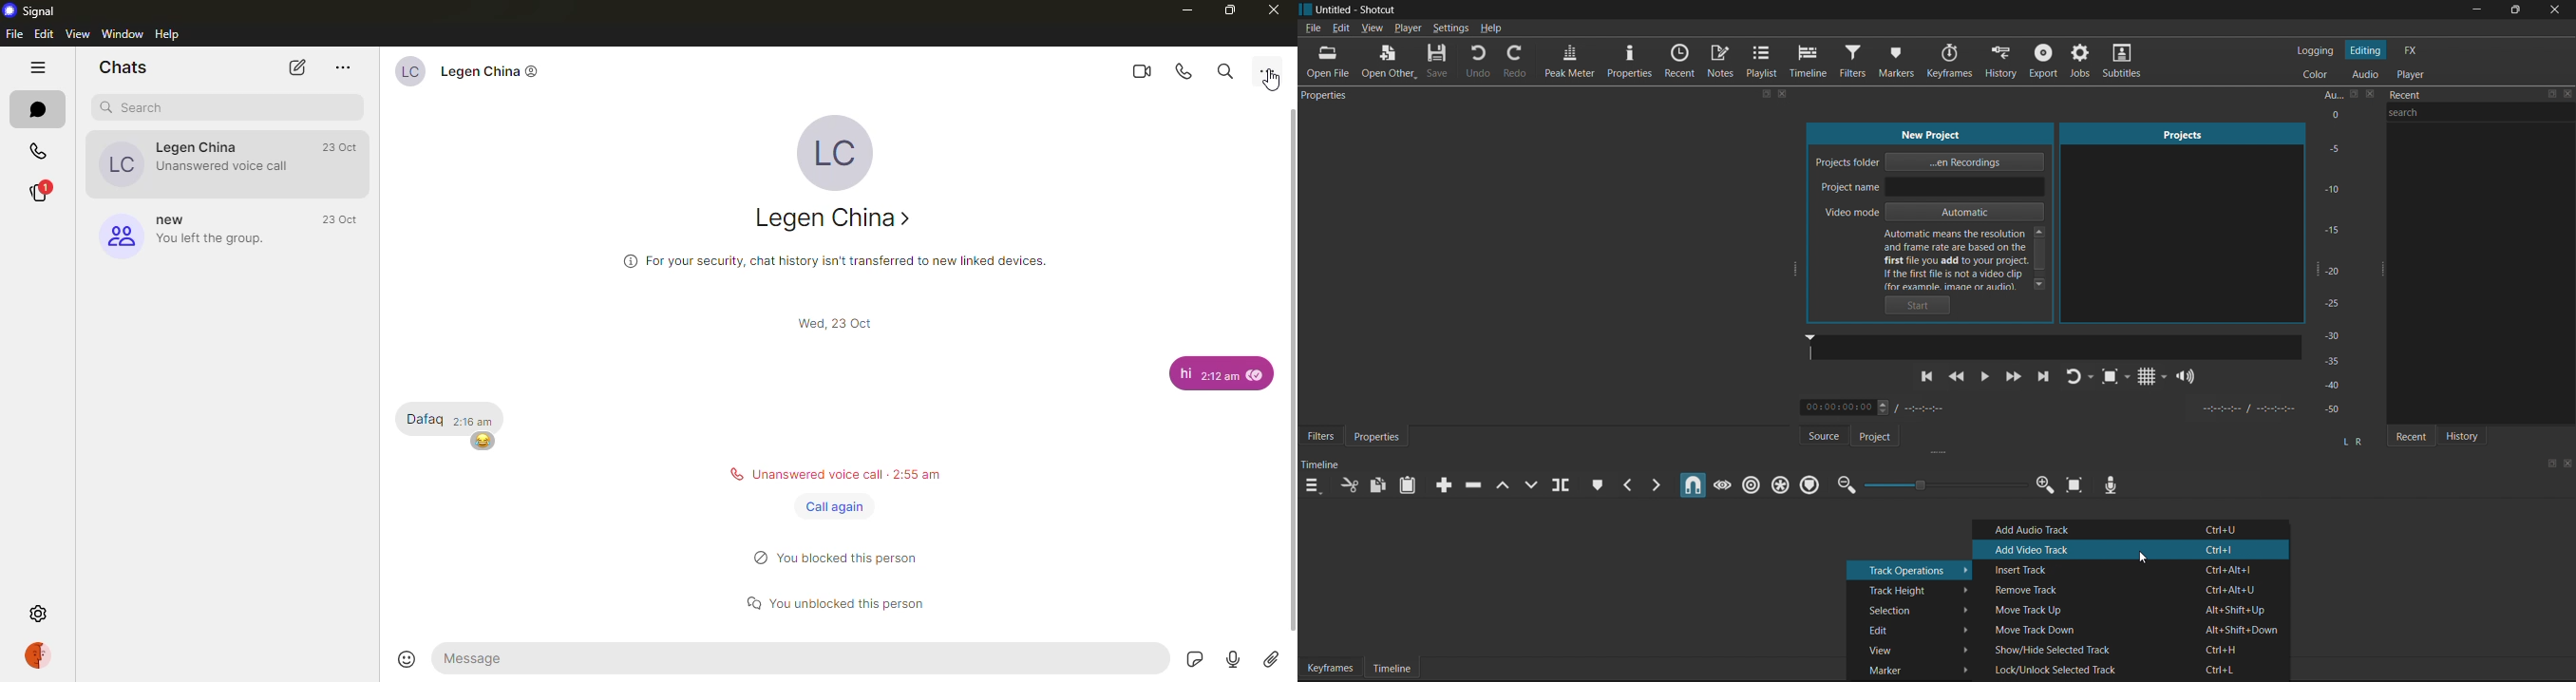  What do you see at coordinates (194, 237) in the screenshot?
I see `group` at bounding box center [194, 237].